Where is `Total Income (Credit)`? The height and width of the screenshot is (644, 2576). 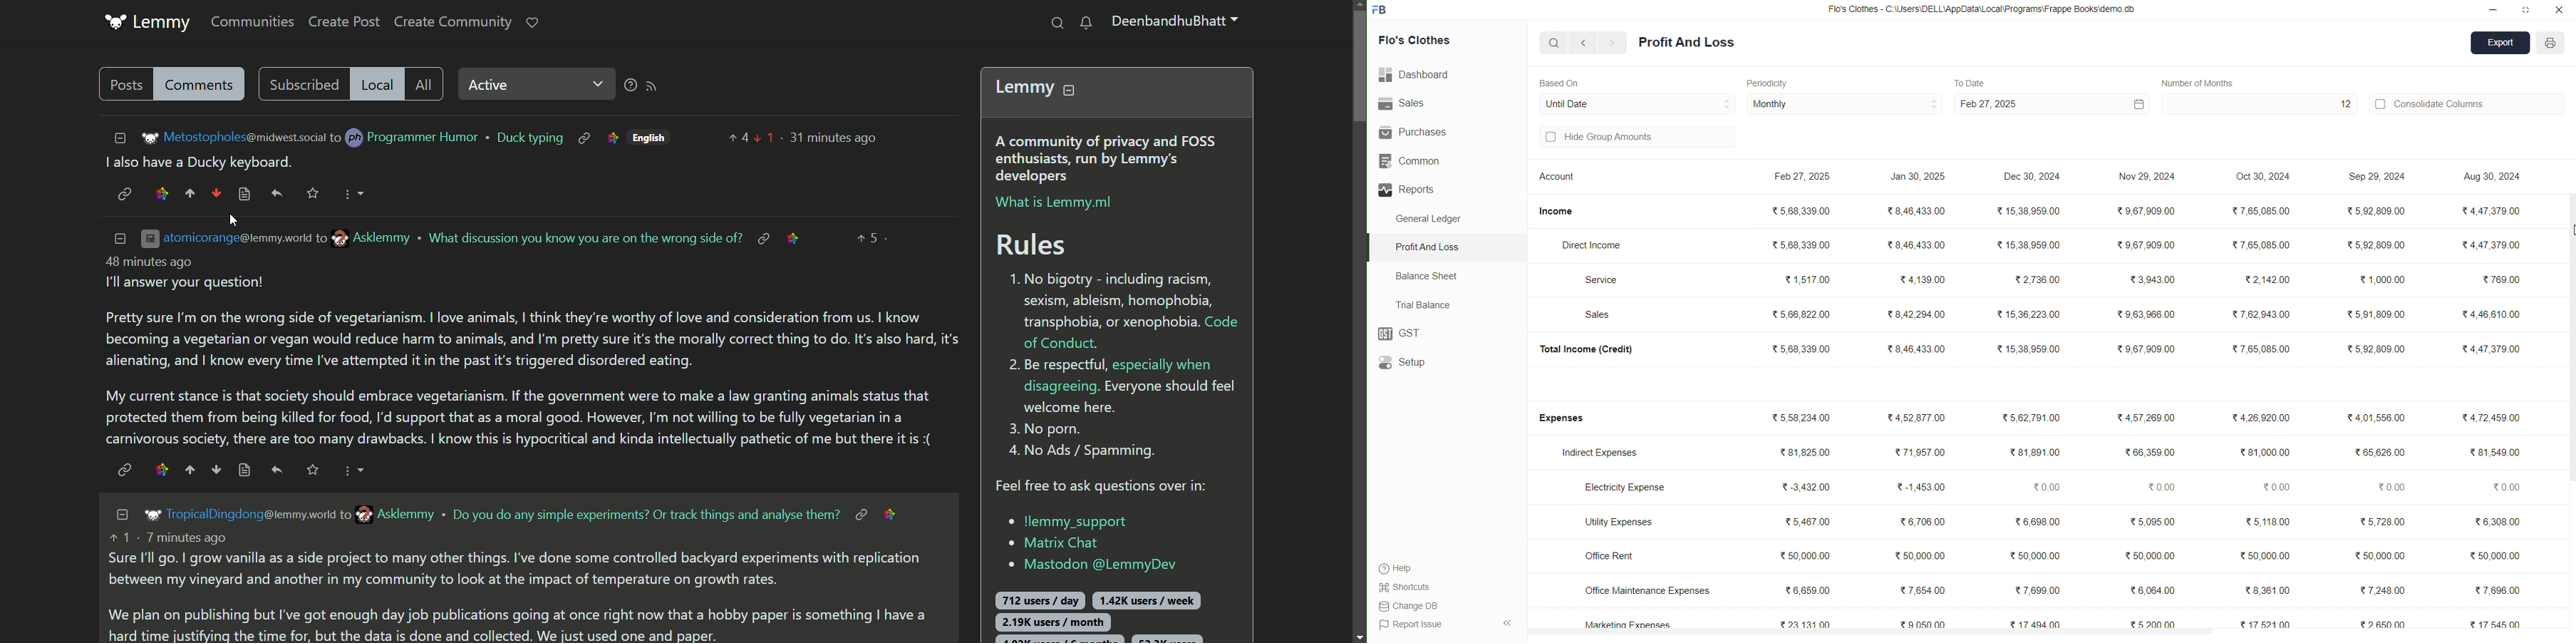
Total Income (Credit) is located at coordinates (1596, 349).